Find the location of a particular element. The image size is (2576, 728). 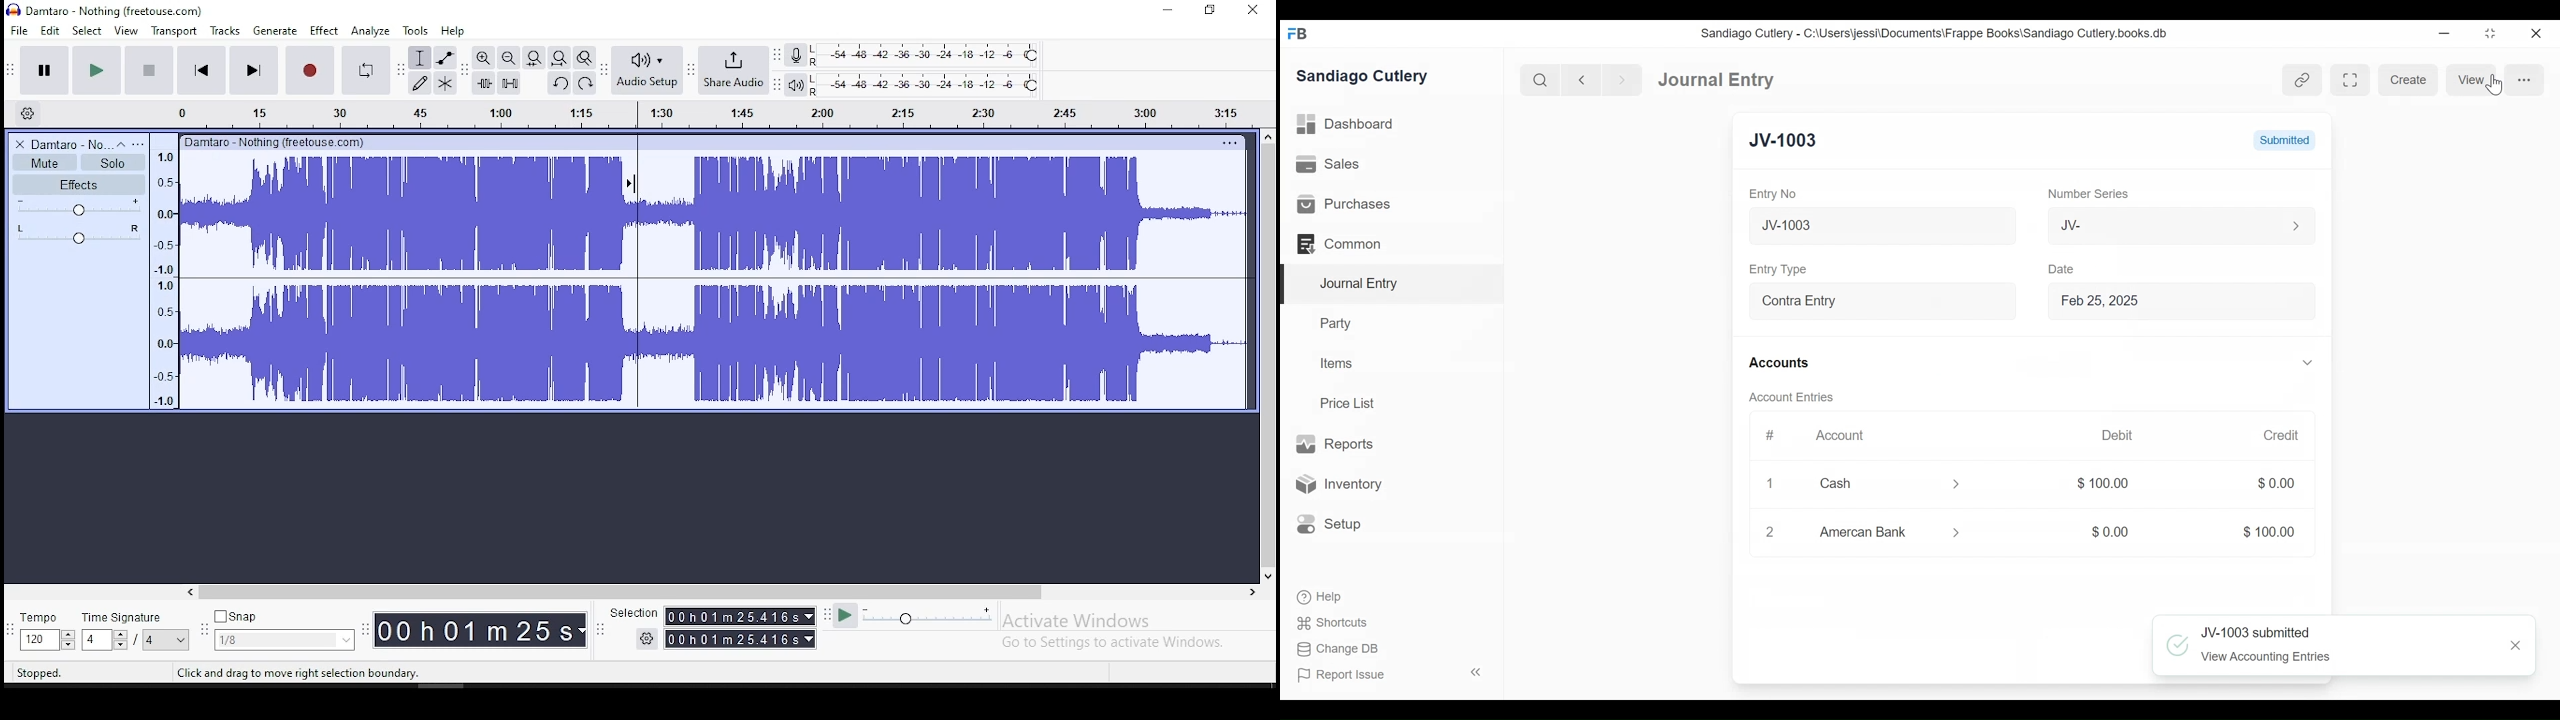

Vertical Scroll bar is located at coordinates (2330, 381).